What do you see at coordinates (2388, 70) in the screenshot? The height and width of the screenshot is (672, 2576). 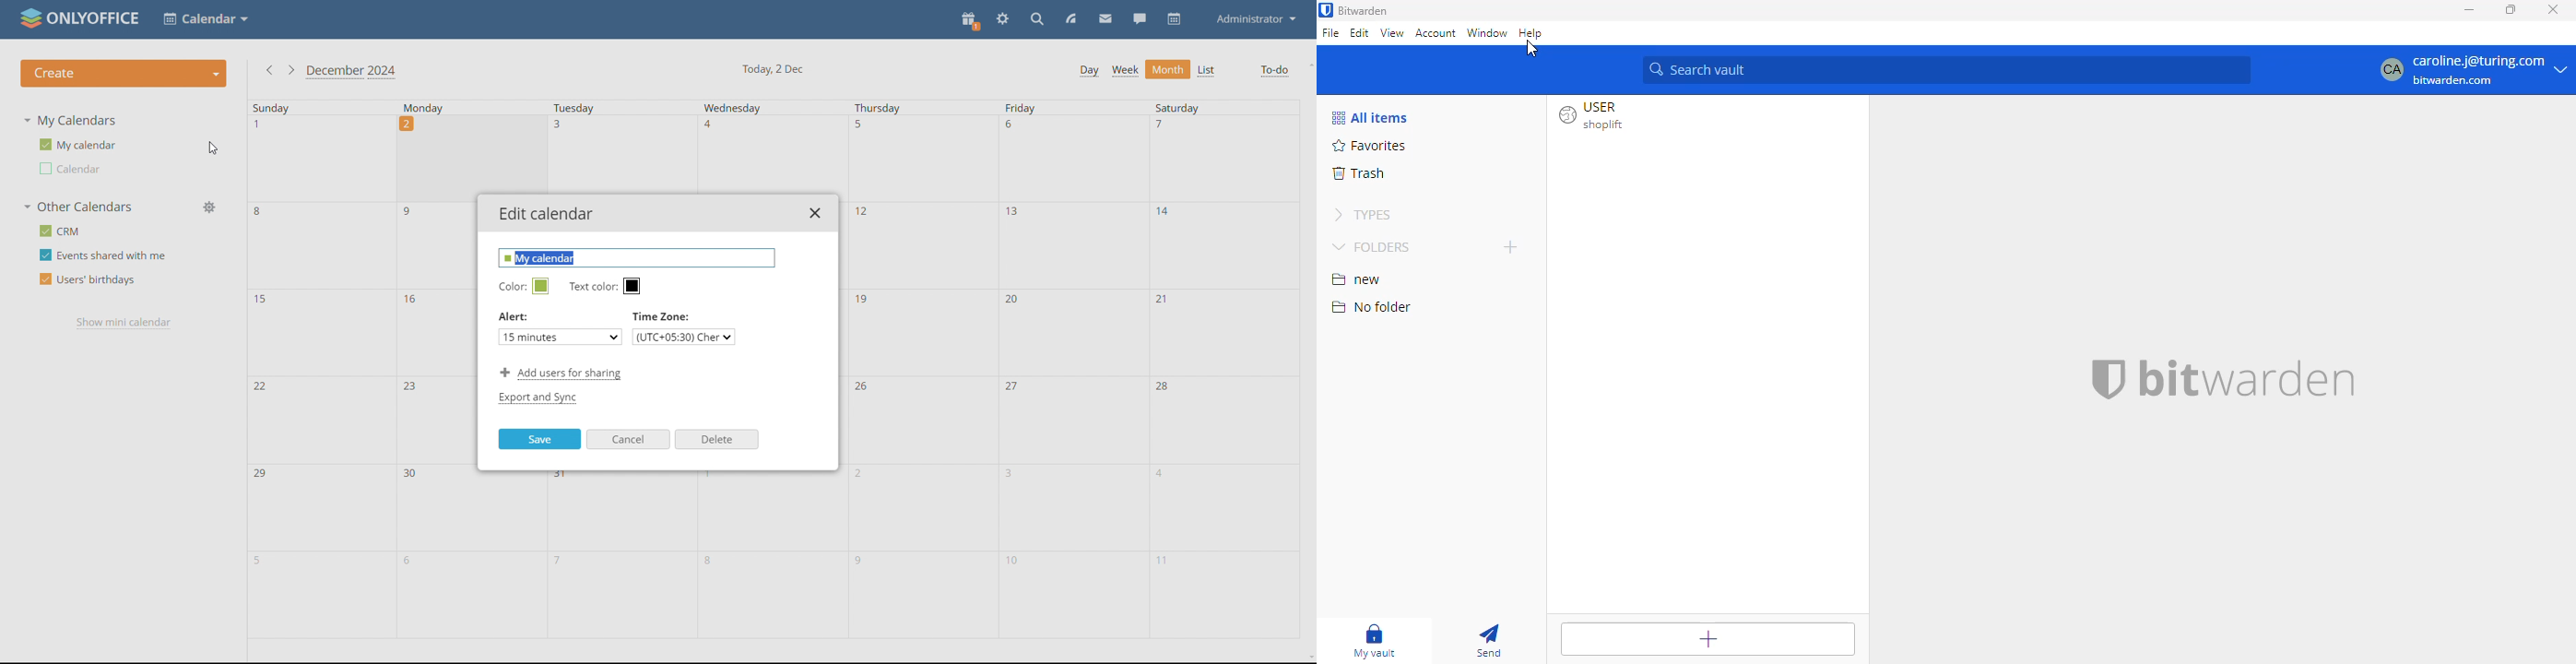 I see `CA` at bounding box center [2388, 70].